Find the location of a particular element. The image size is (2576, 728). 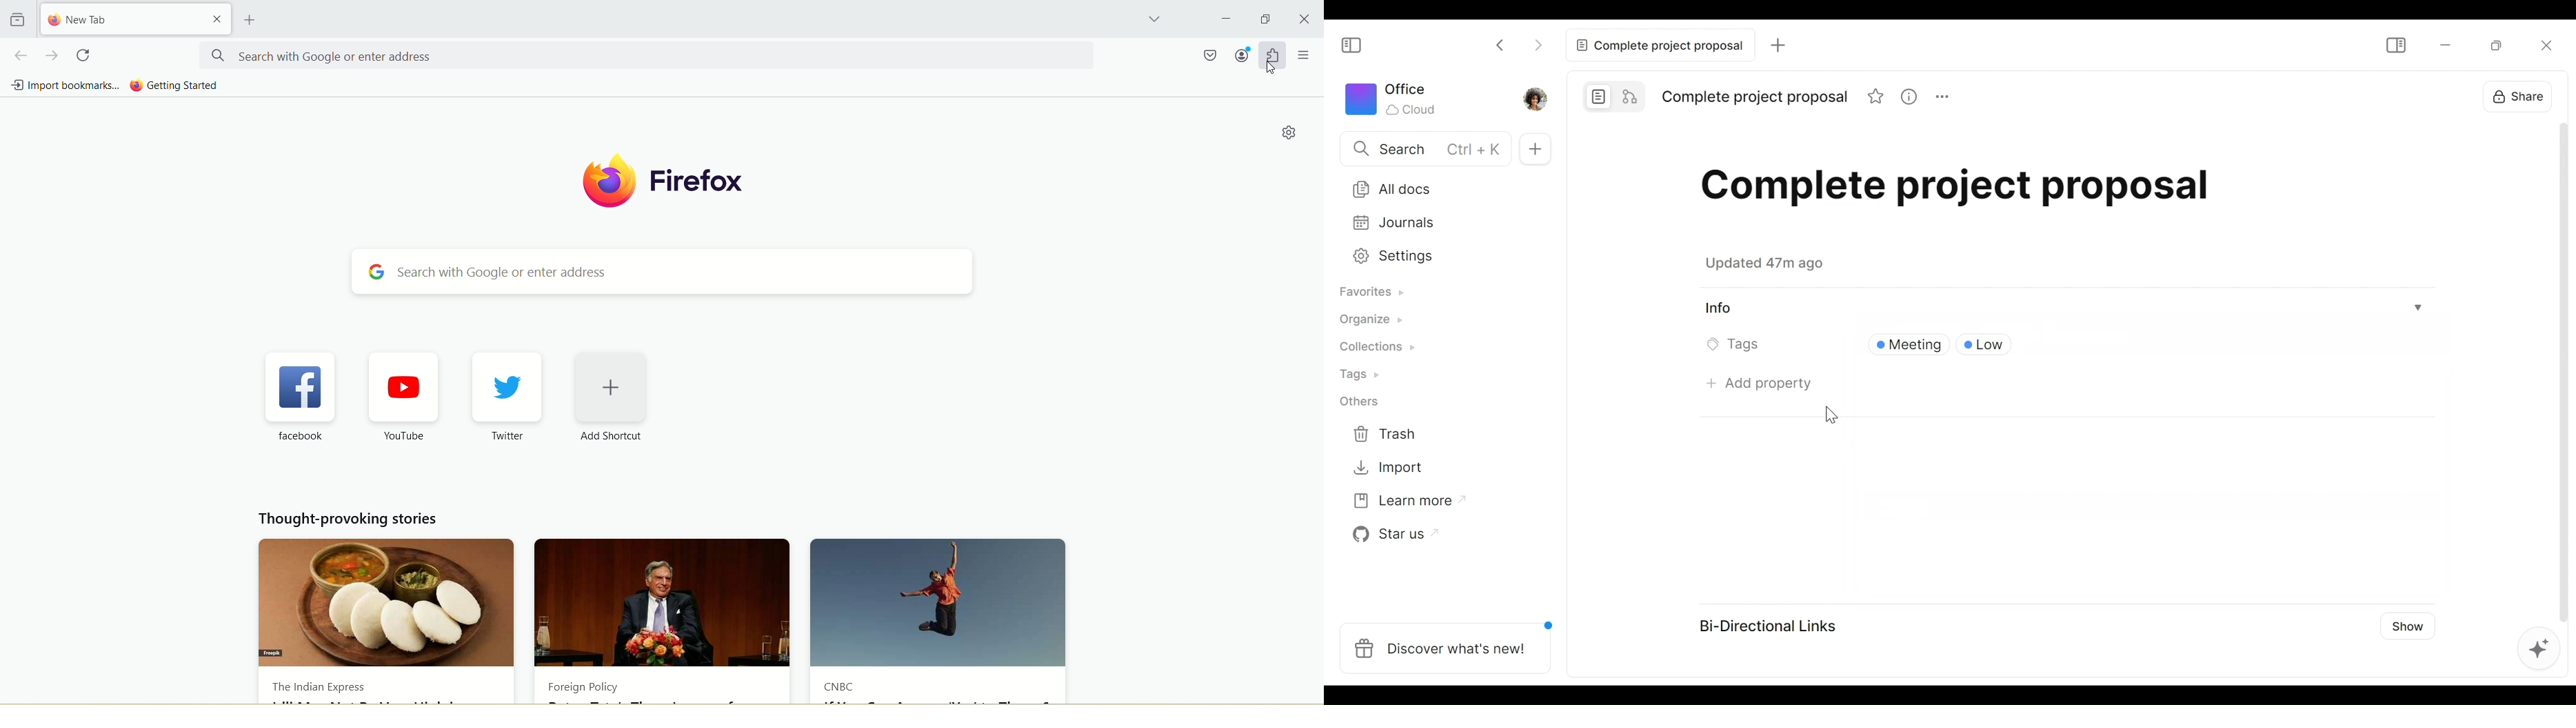

Bi-Directional Links is located at coordinates (1773, 624).